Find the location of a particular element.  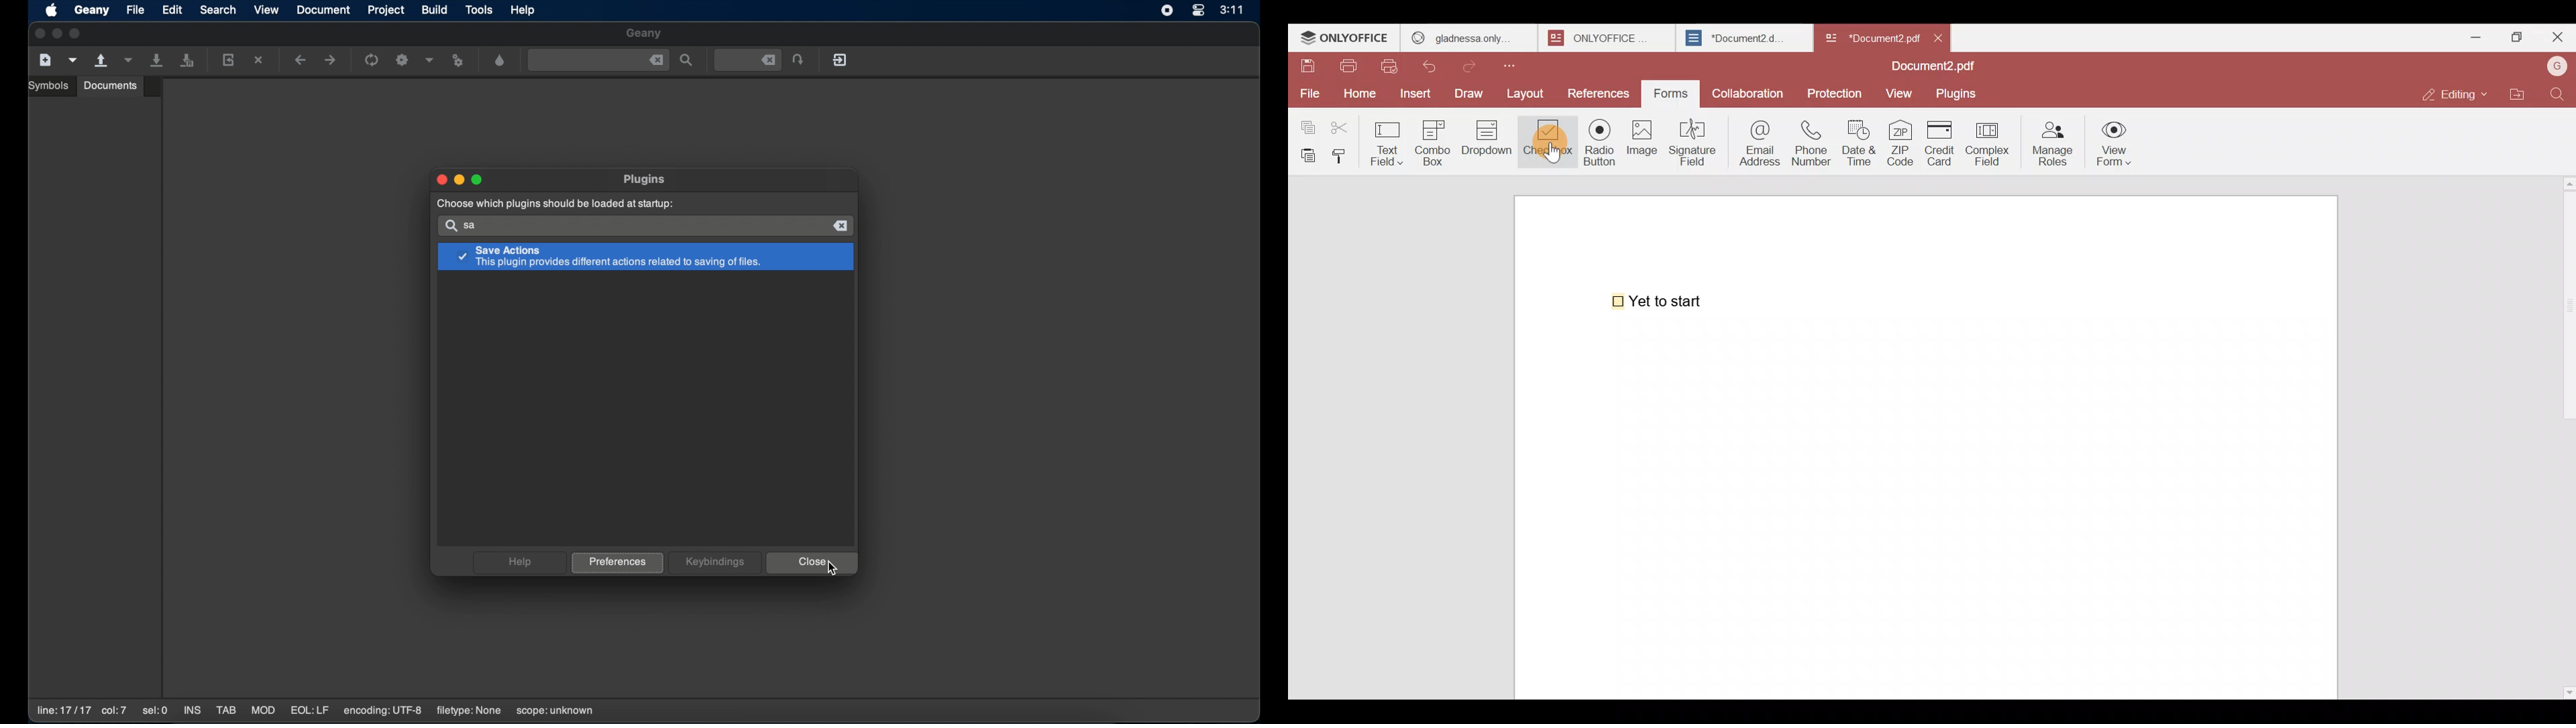

screen recorder icon is located at coordinates (1167, 11).